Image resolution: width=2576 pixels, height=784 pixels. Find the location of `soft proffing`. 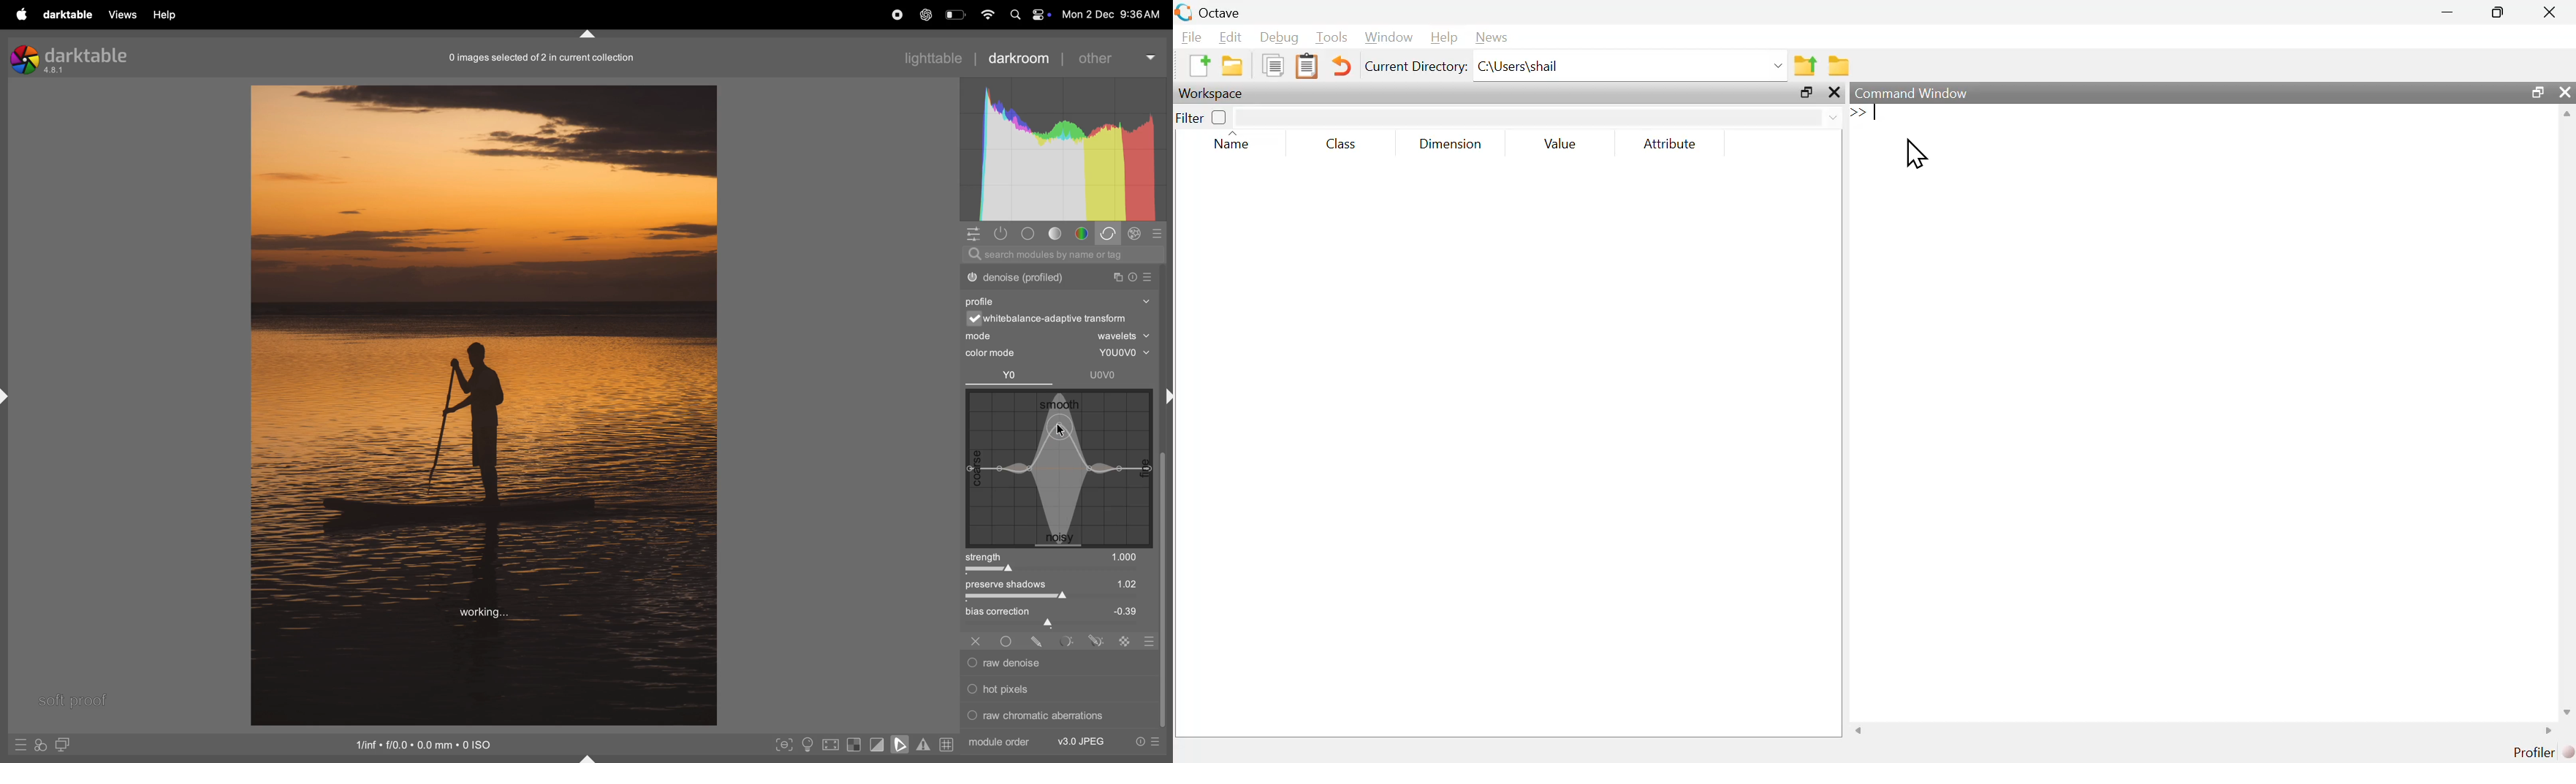

soft proffing is located at coordinates (73, 699).